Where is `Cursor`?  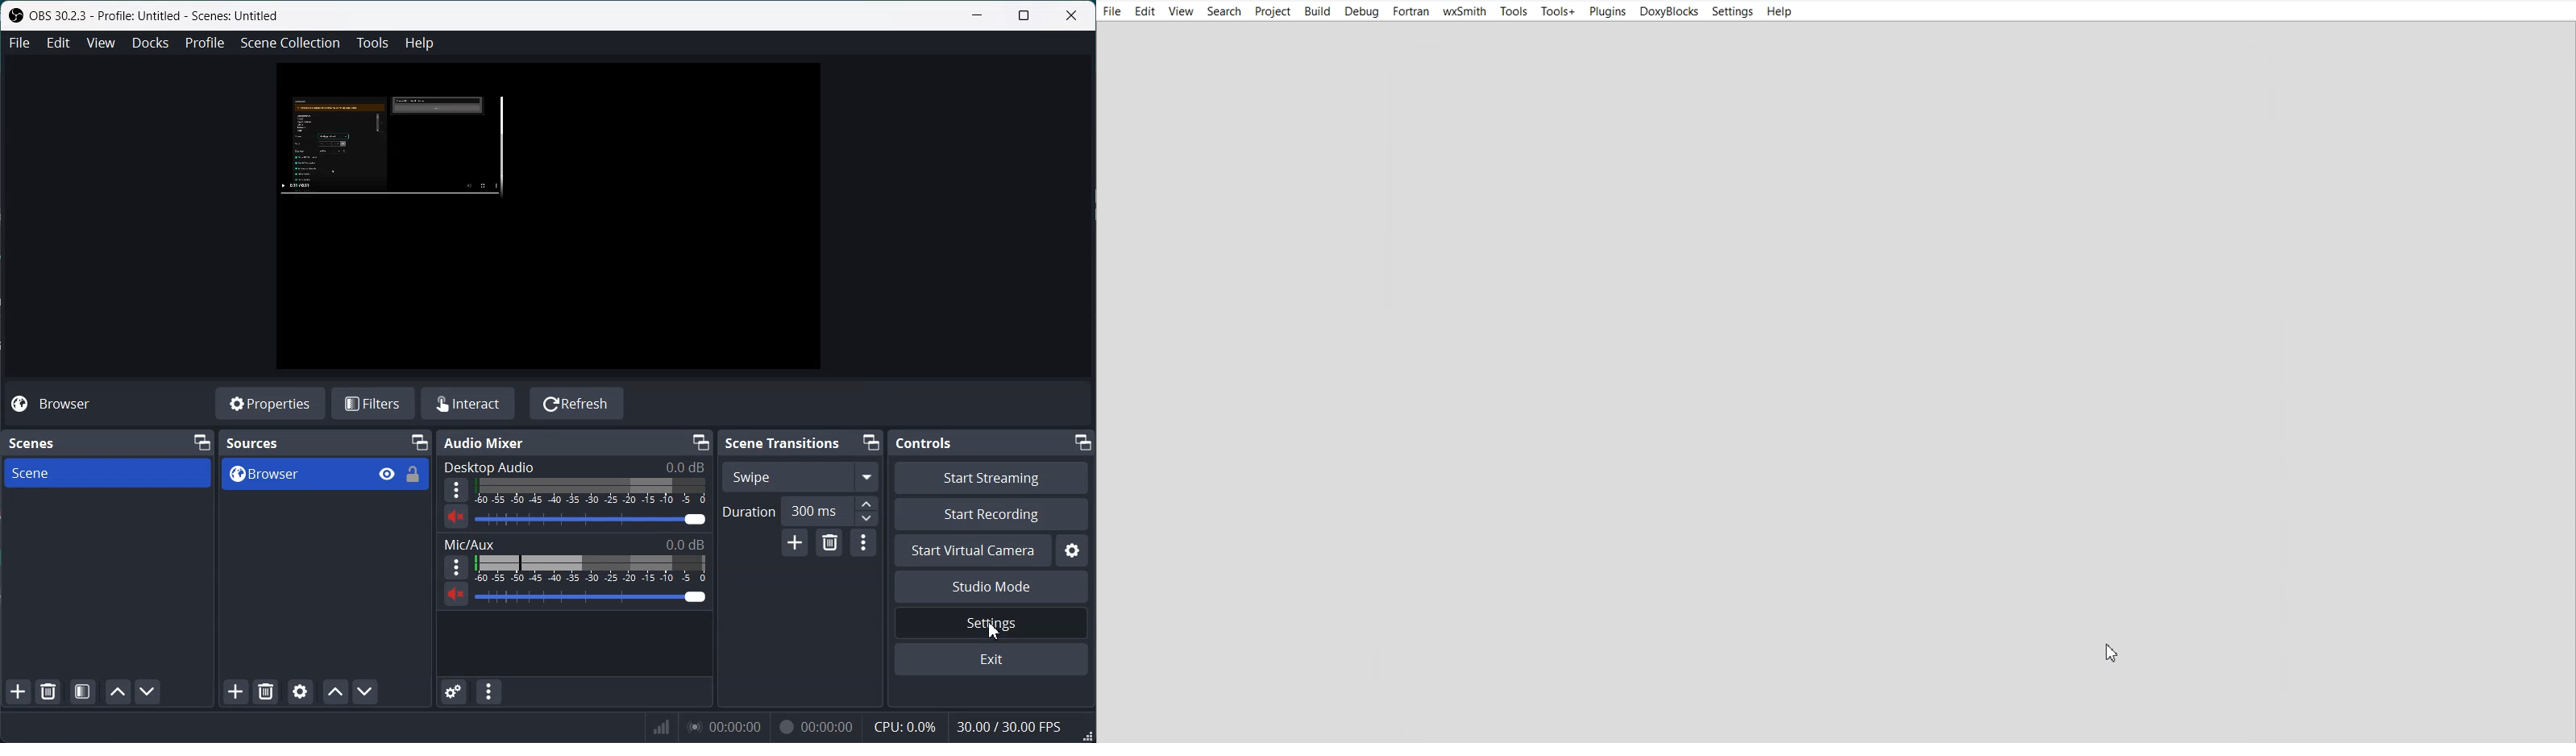 Cursor is located at coordinates (995, 633).